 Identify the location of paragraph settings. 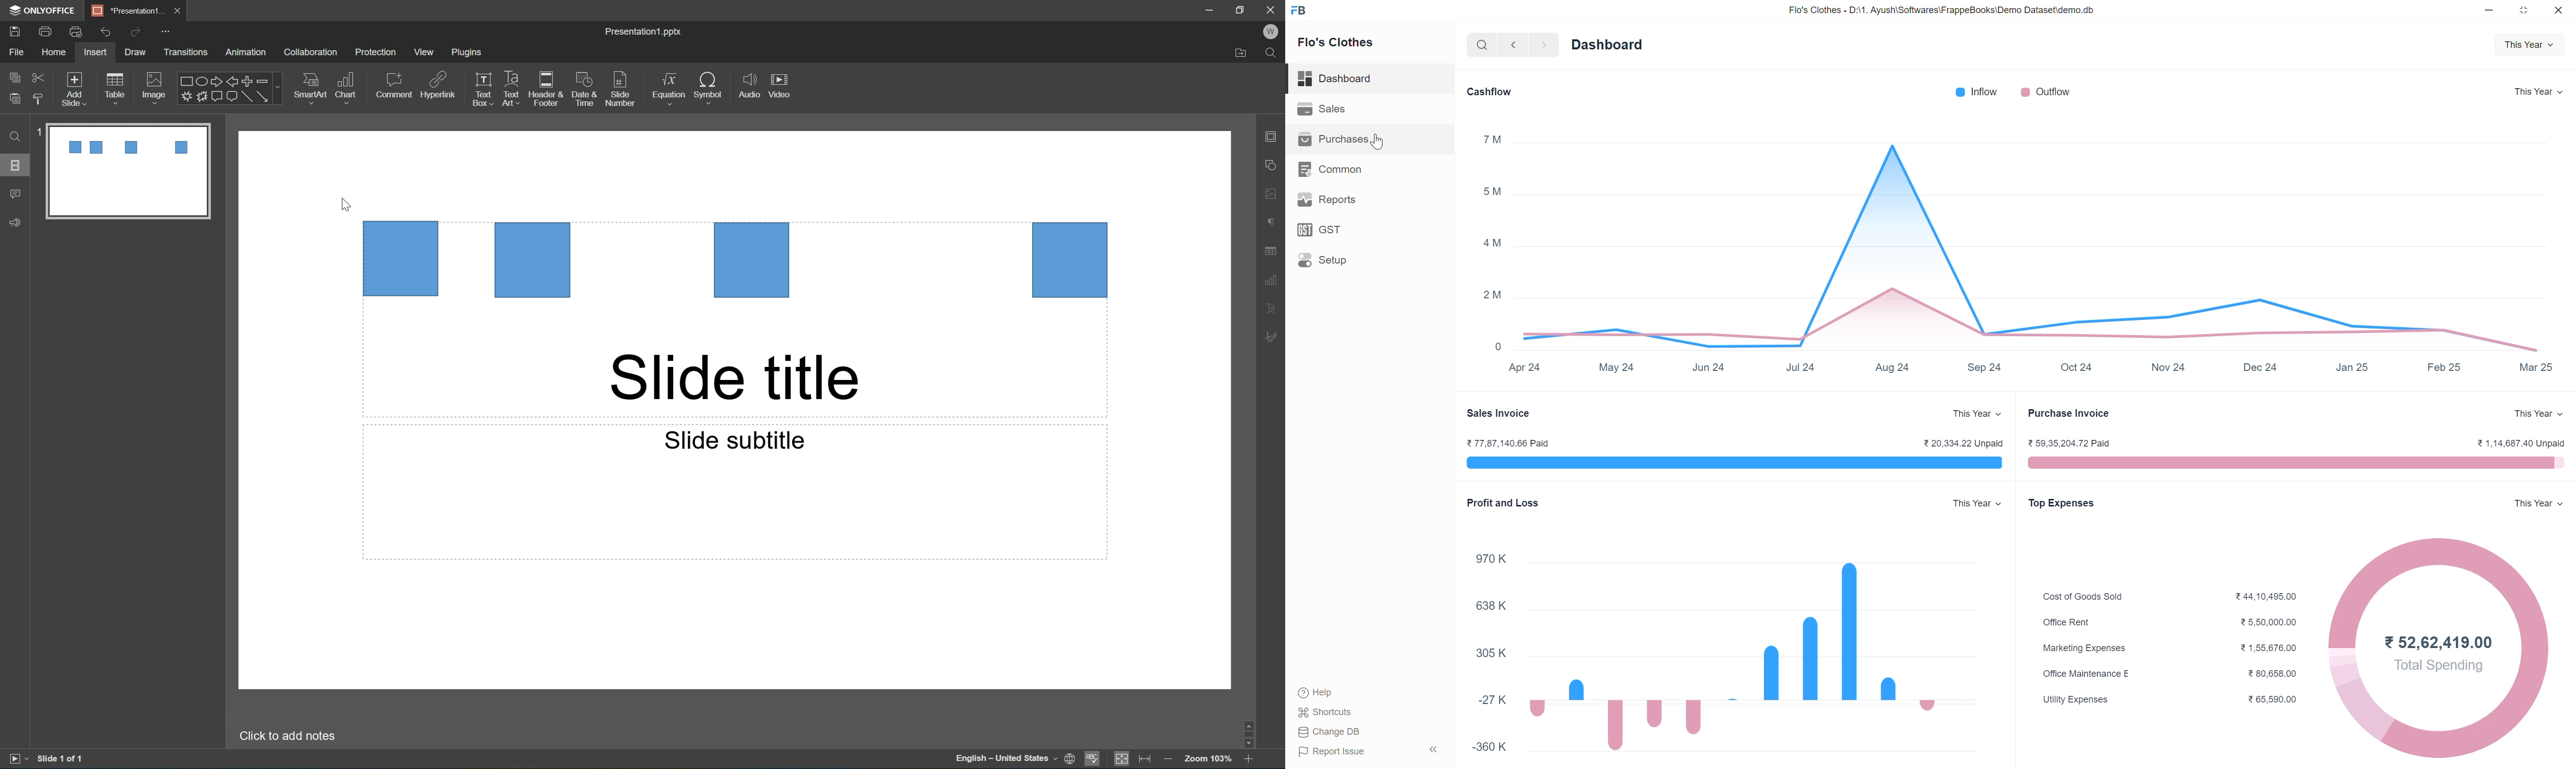
(1275, 221).